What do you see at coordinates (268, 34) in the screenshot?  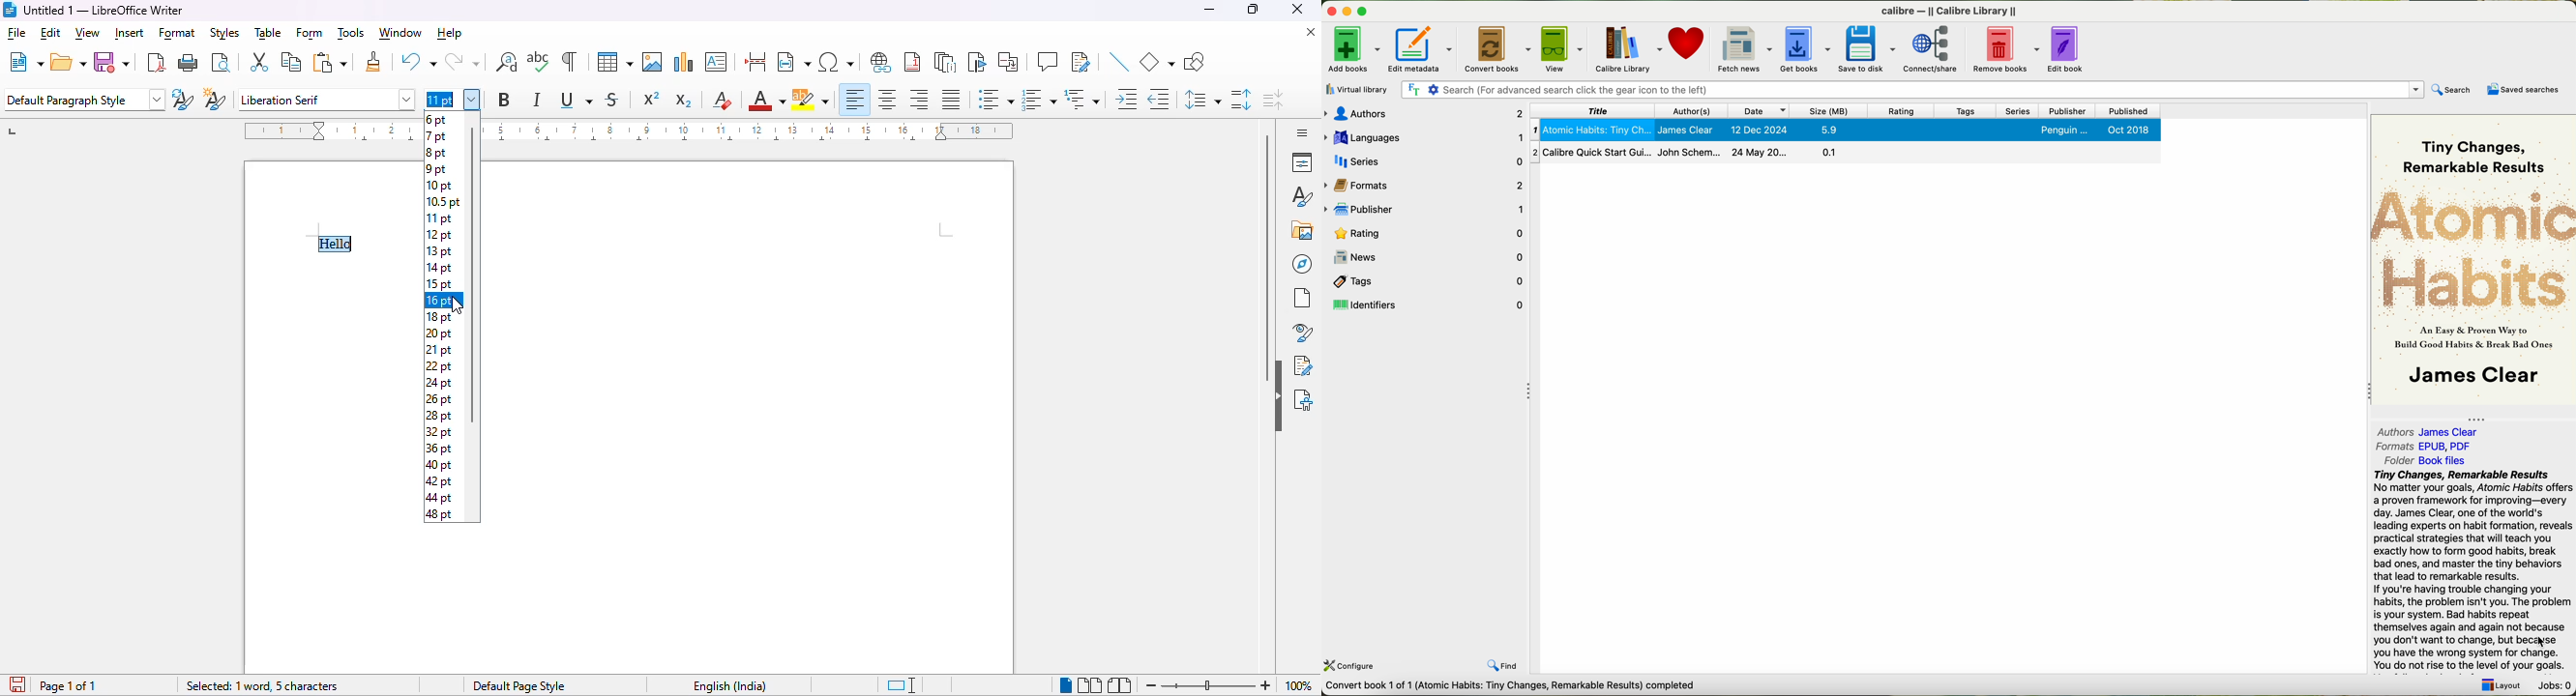 I see `table` at bounding box center [268, 34].